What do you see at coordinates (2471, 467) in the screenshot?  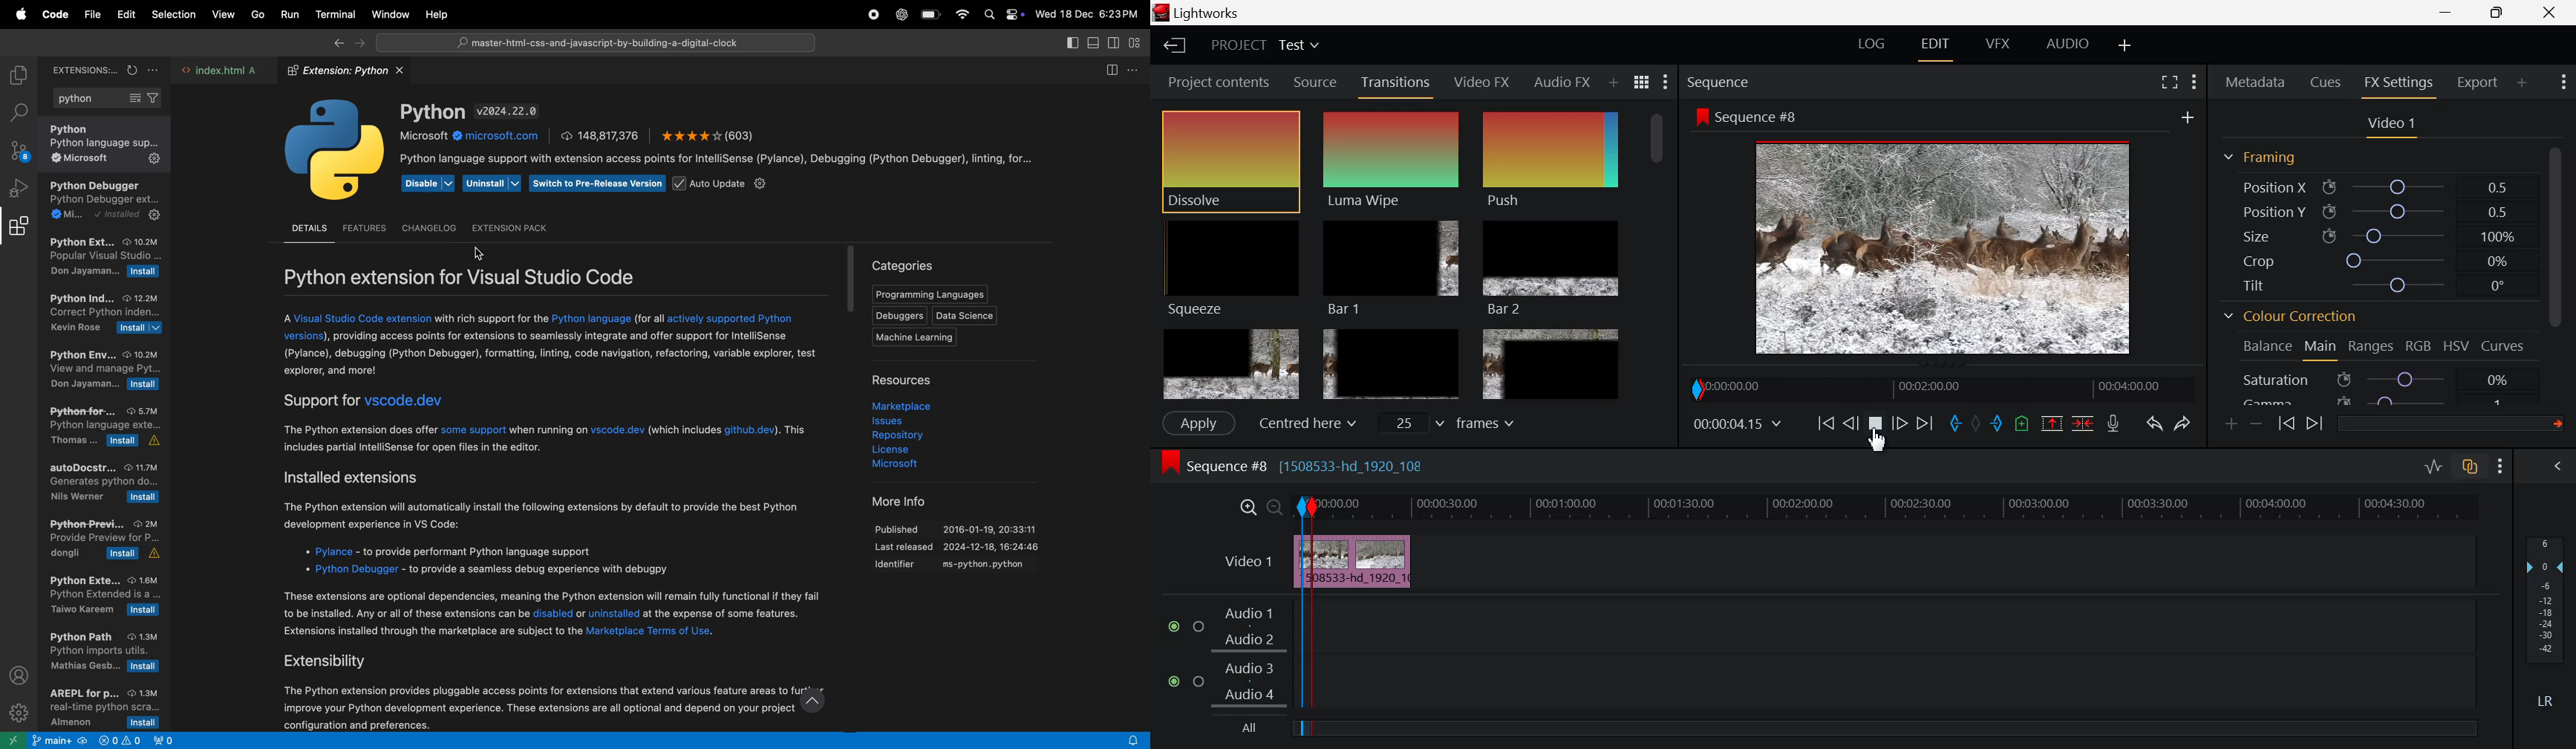 I see `Toggle auto track sync` at bounding box center [2471, 467].